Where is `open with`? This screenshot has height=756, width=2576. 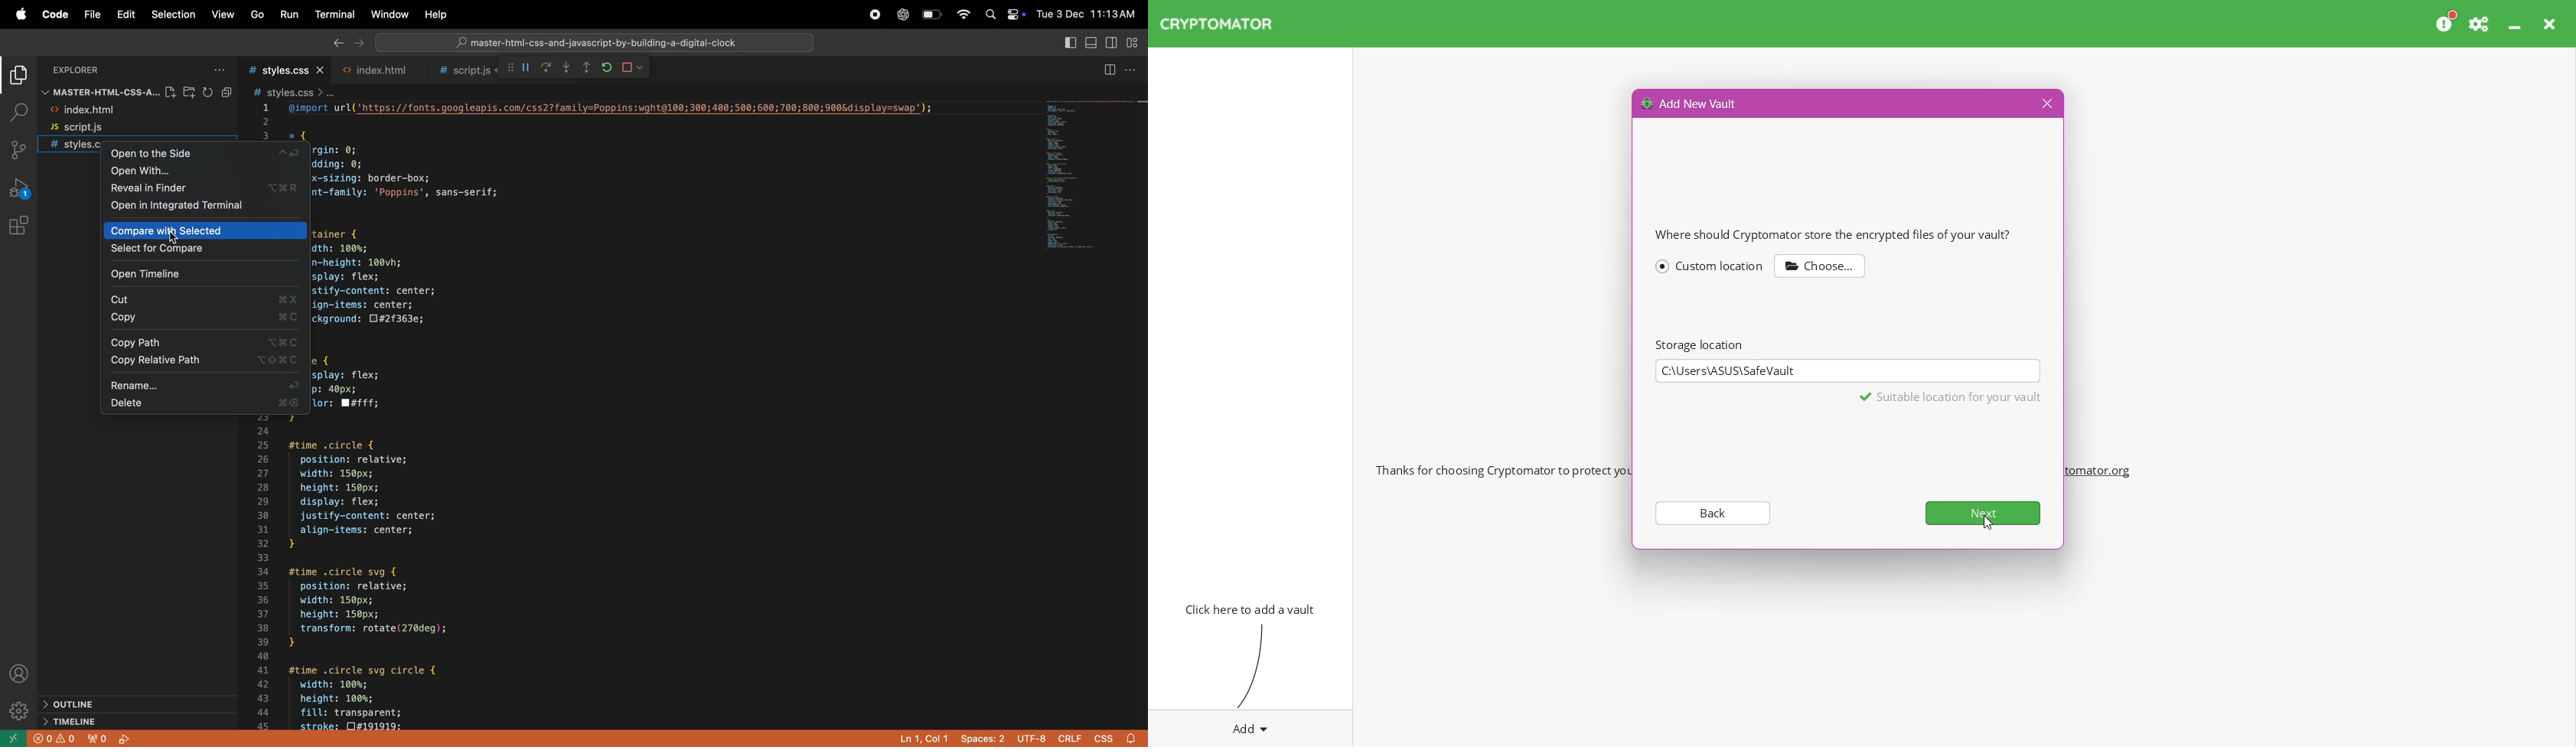 open with is located at coordinates (204, 172).